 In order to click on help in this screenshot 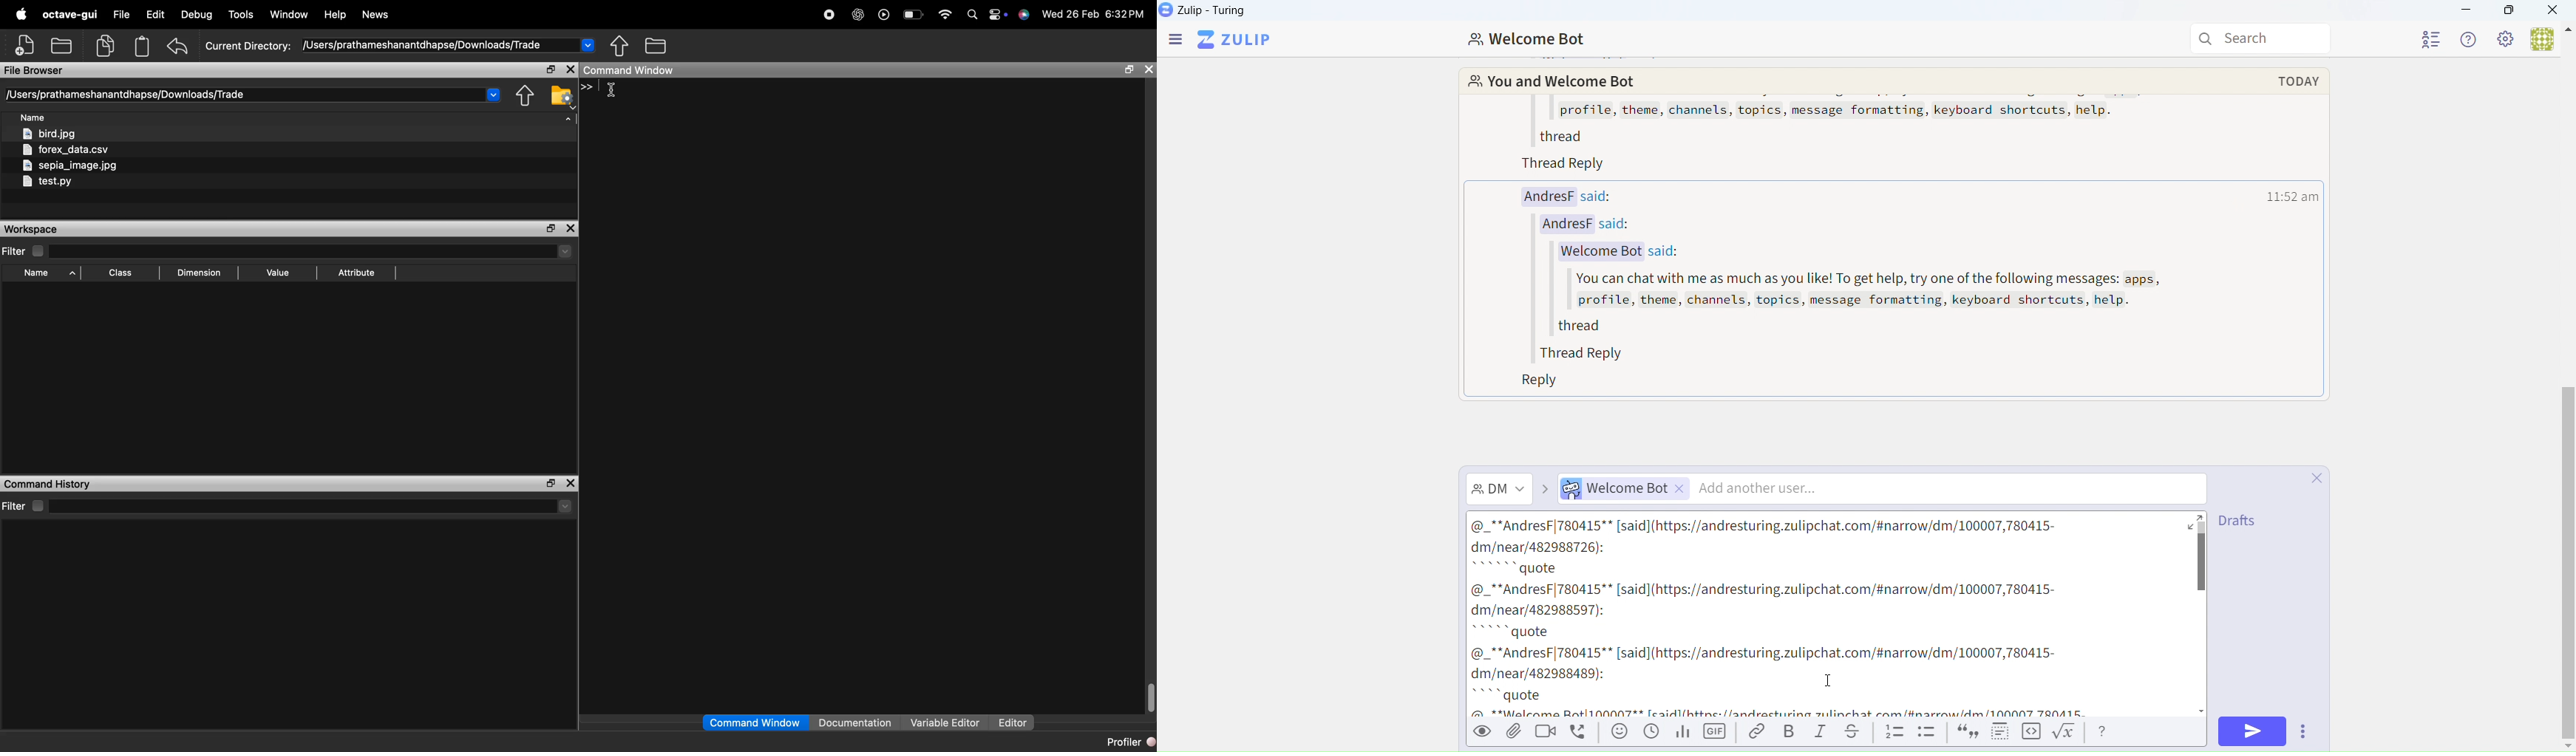, I will do `click(2104, 732)`.